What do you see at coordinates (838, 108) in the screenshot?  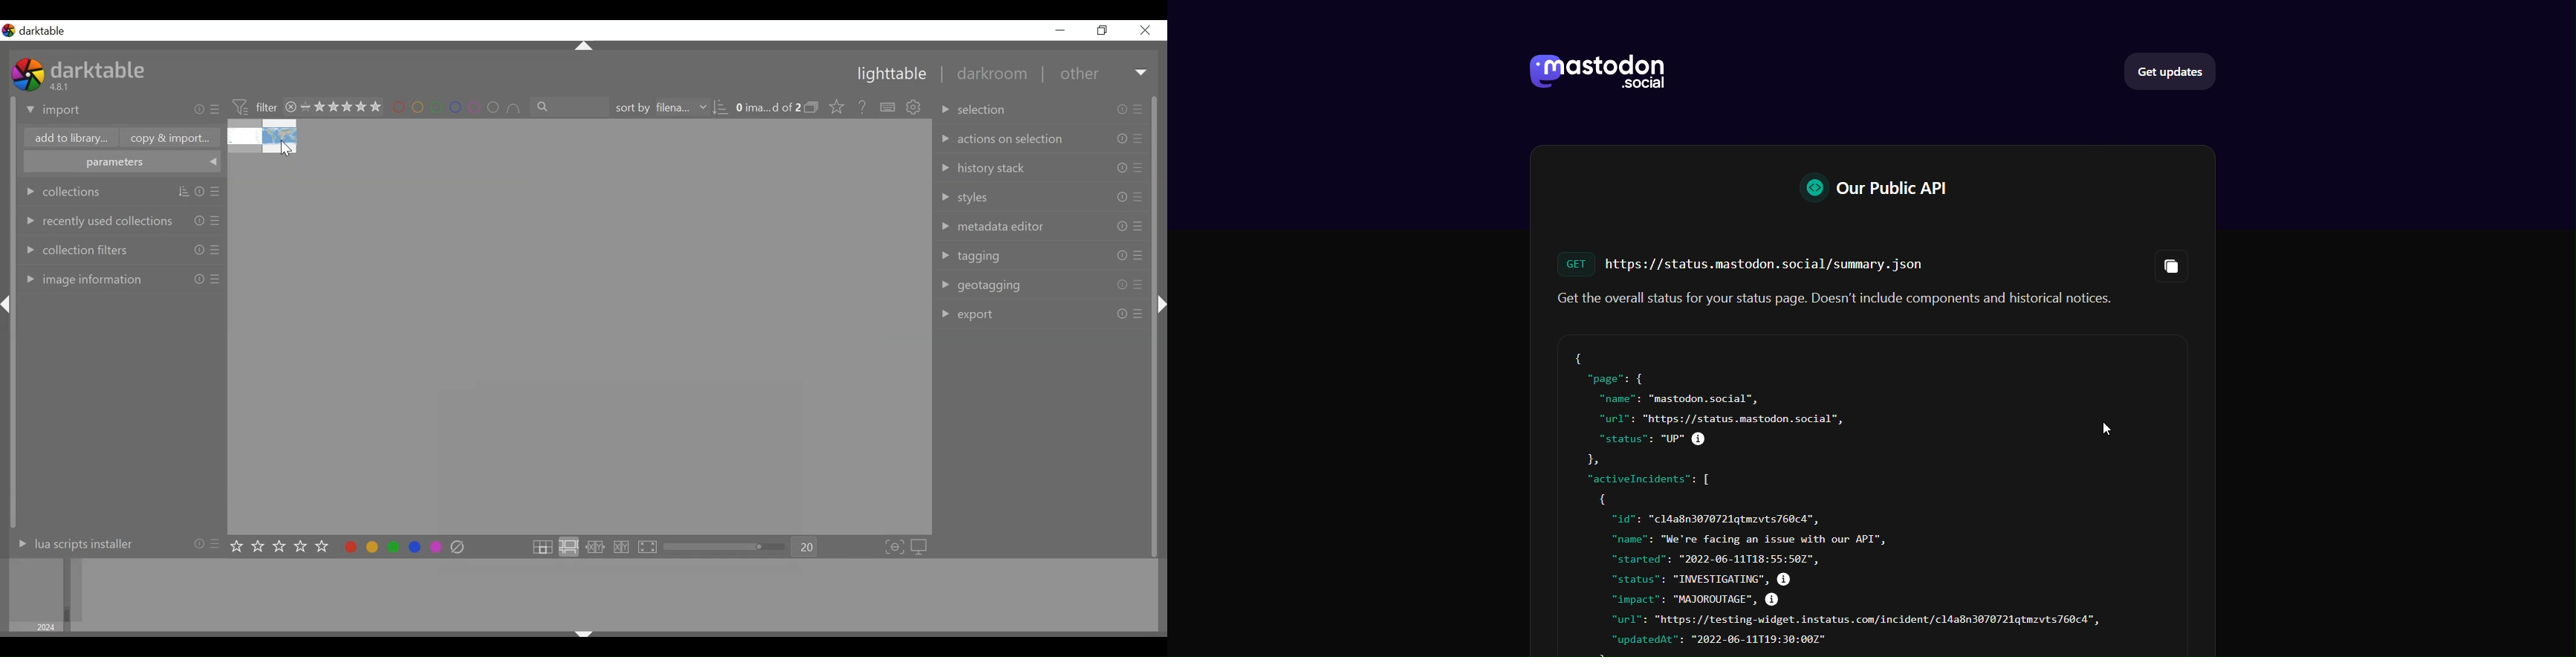 I see `lick to change the type of overlays shown on thumbnails` at bounding box center [838, 108].